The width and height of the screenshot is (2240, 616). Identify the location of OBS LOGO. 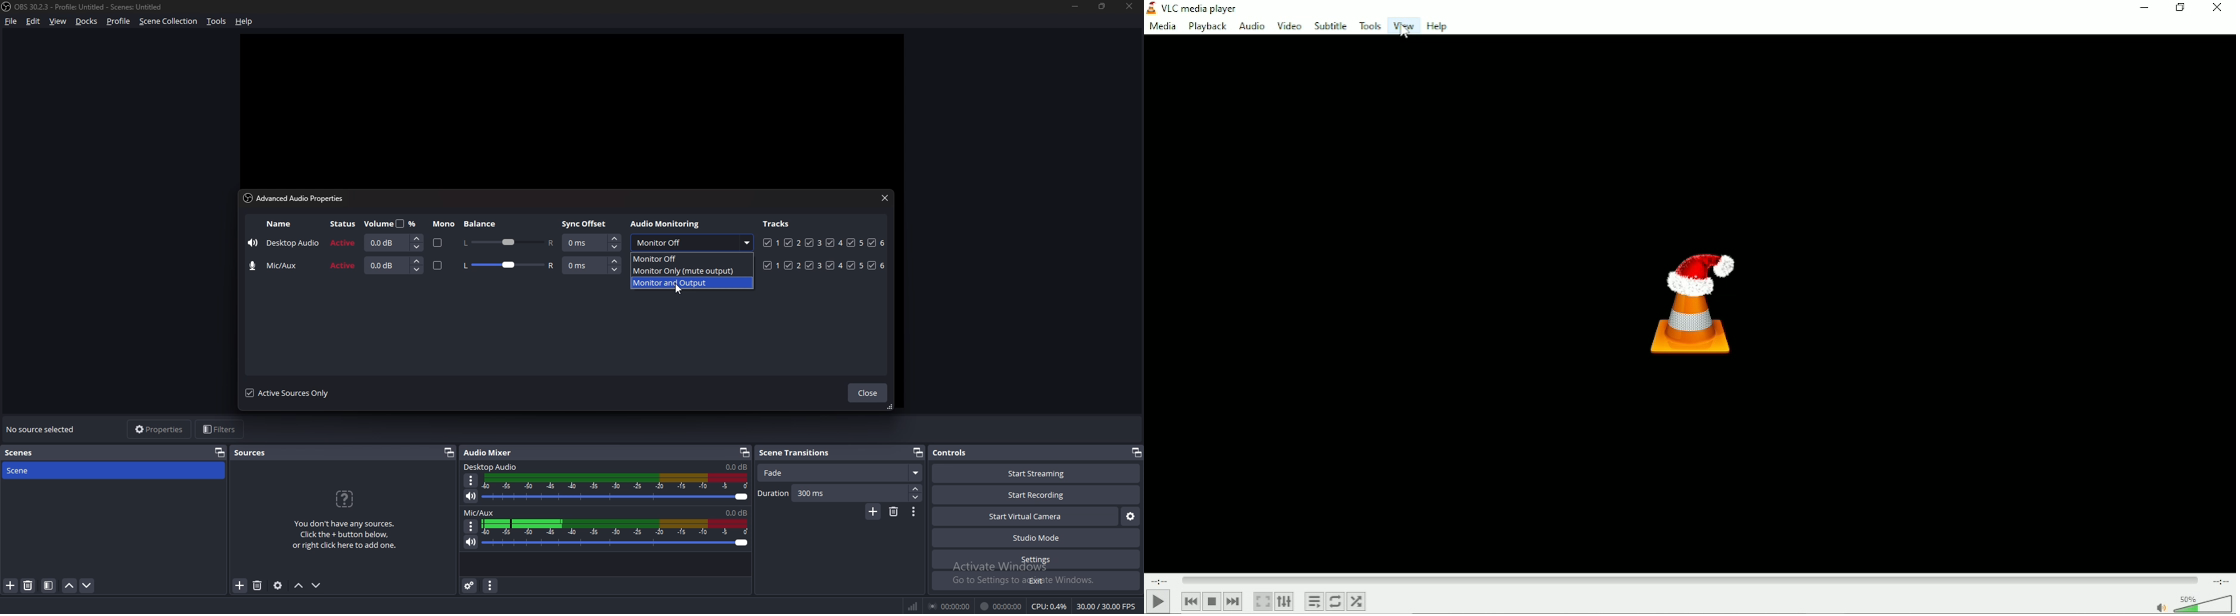
(7, 8).